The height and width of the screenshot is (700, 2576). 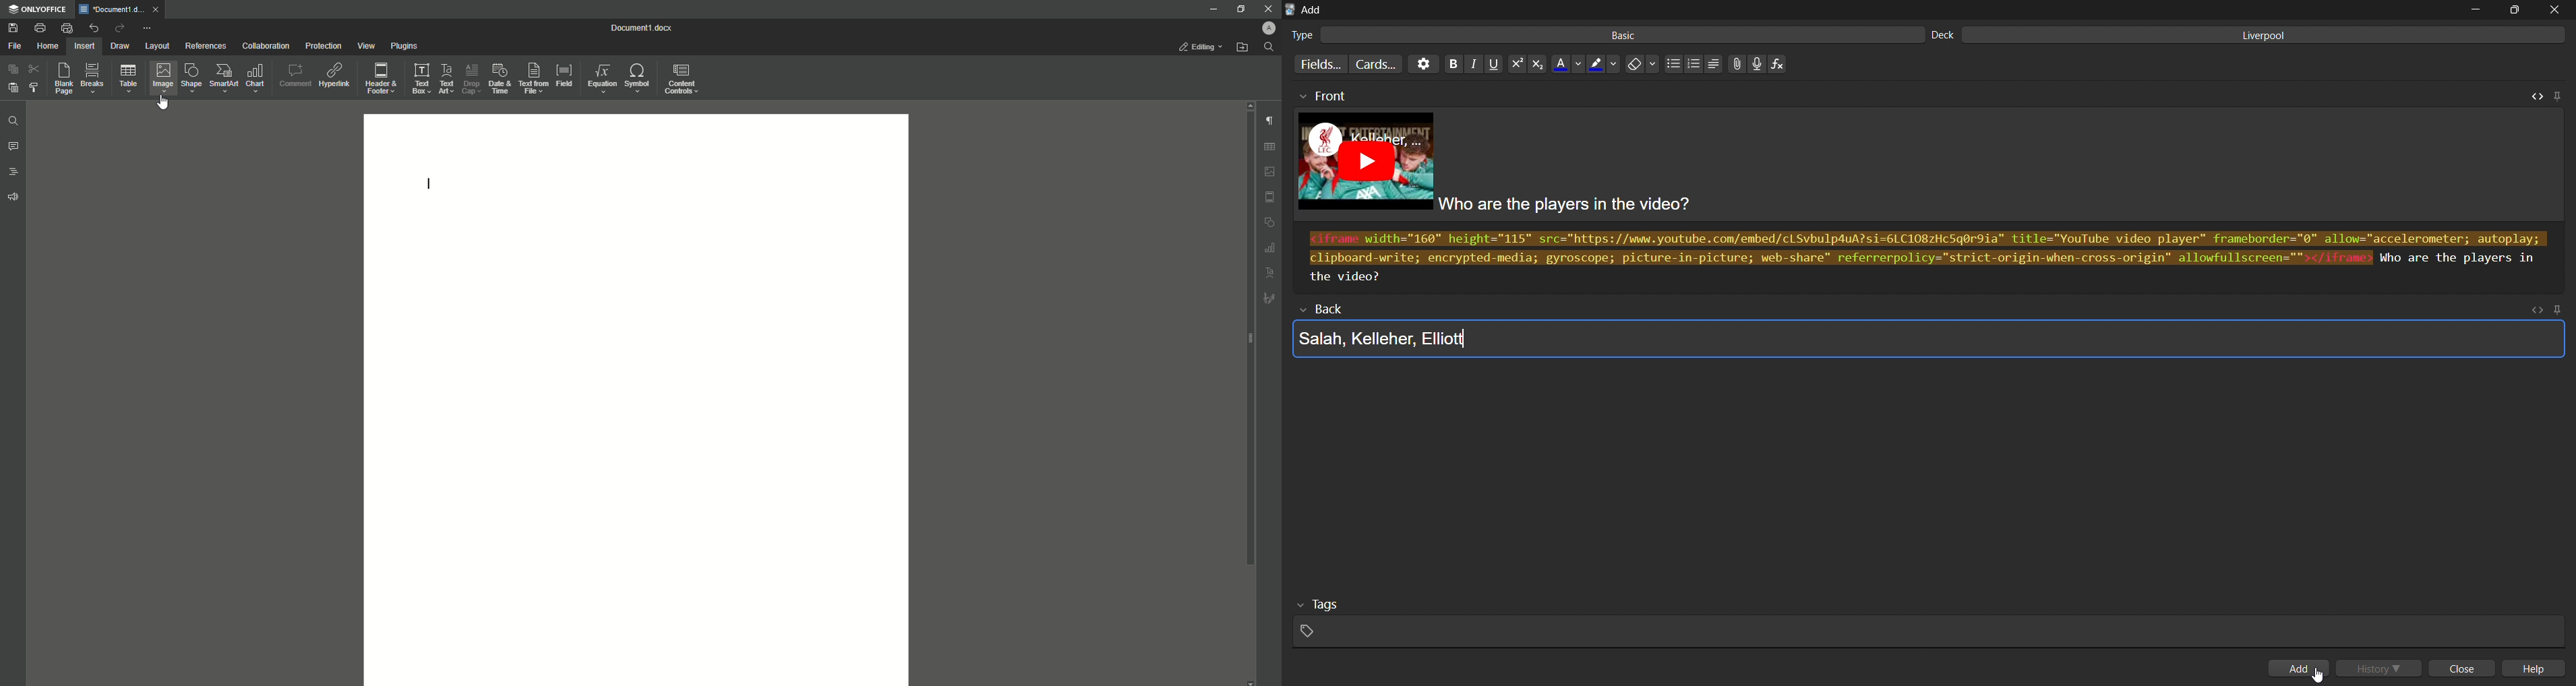 I want to click on Header/Footer, so click(x=1271, y=196).